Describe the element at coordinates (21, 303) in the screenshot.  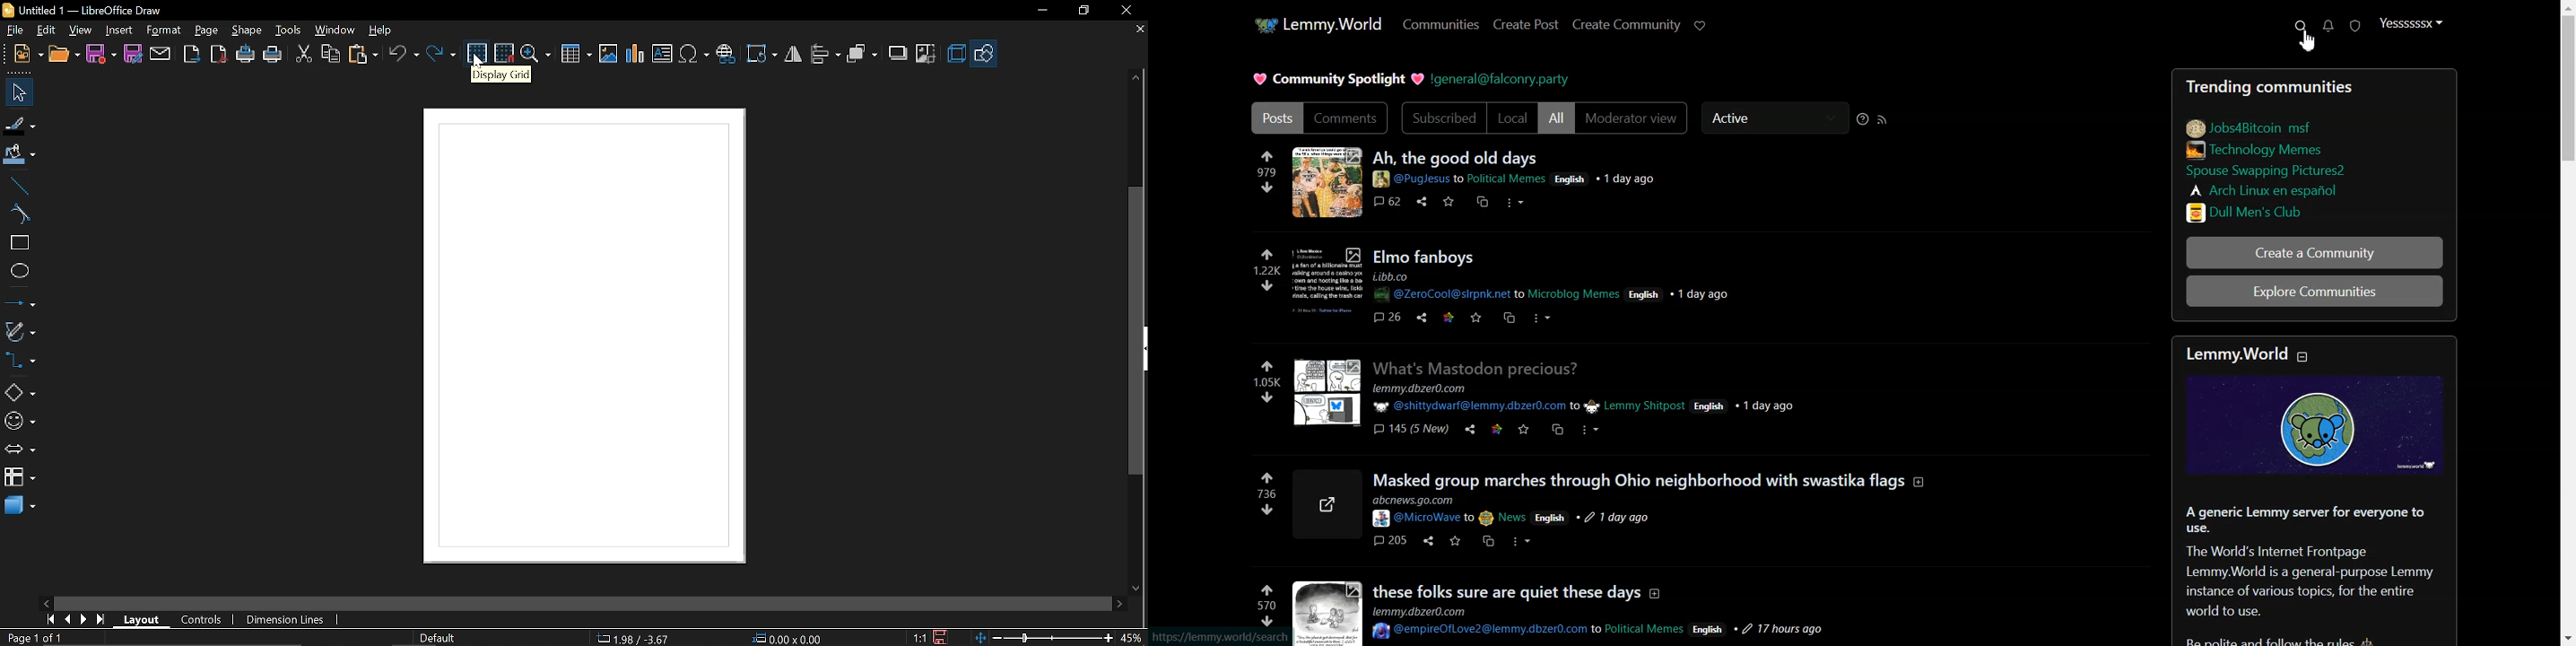
I see `lines and arrows` at that location.